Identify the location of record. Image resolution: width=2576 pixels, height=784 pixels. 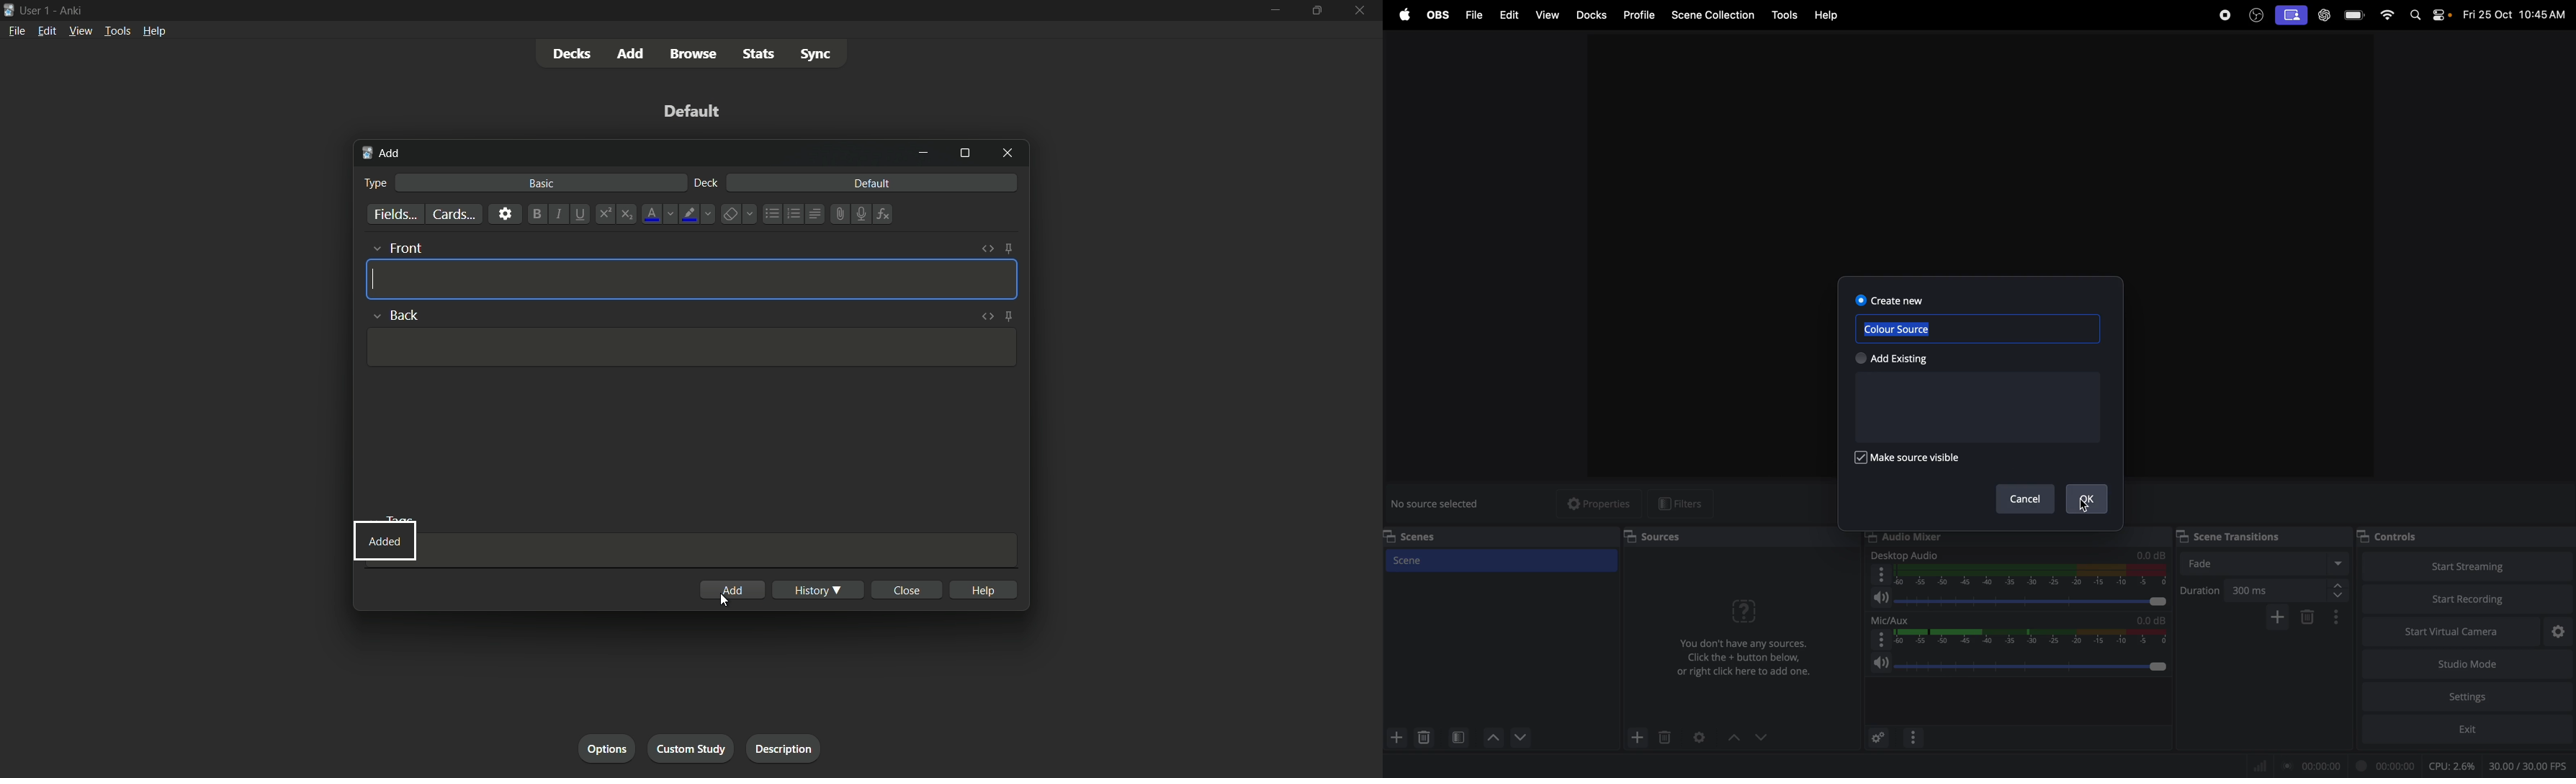
(2224, 15).